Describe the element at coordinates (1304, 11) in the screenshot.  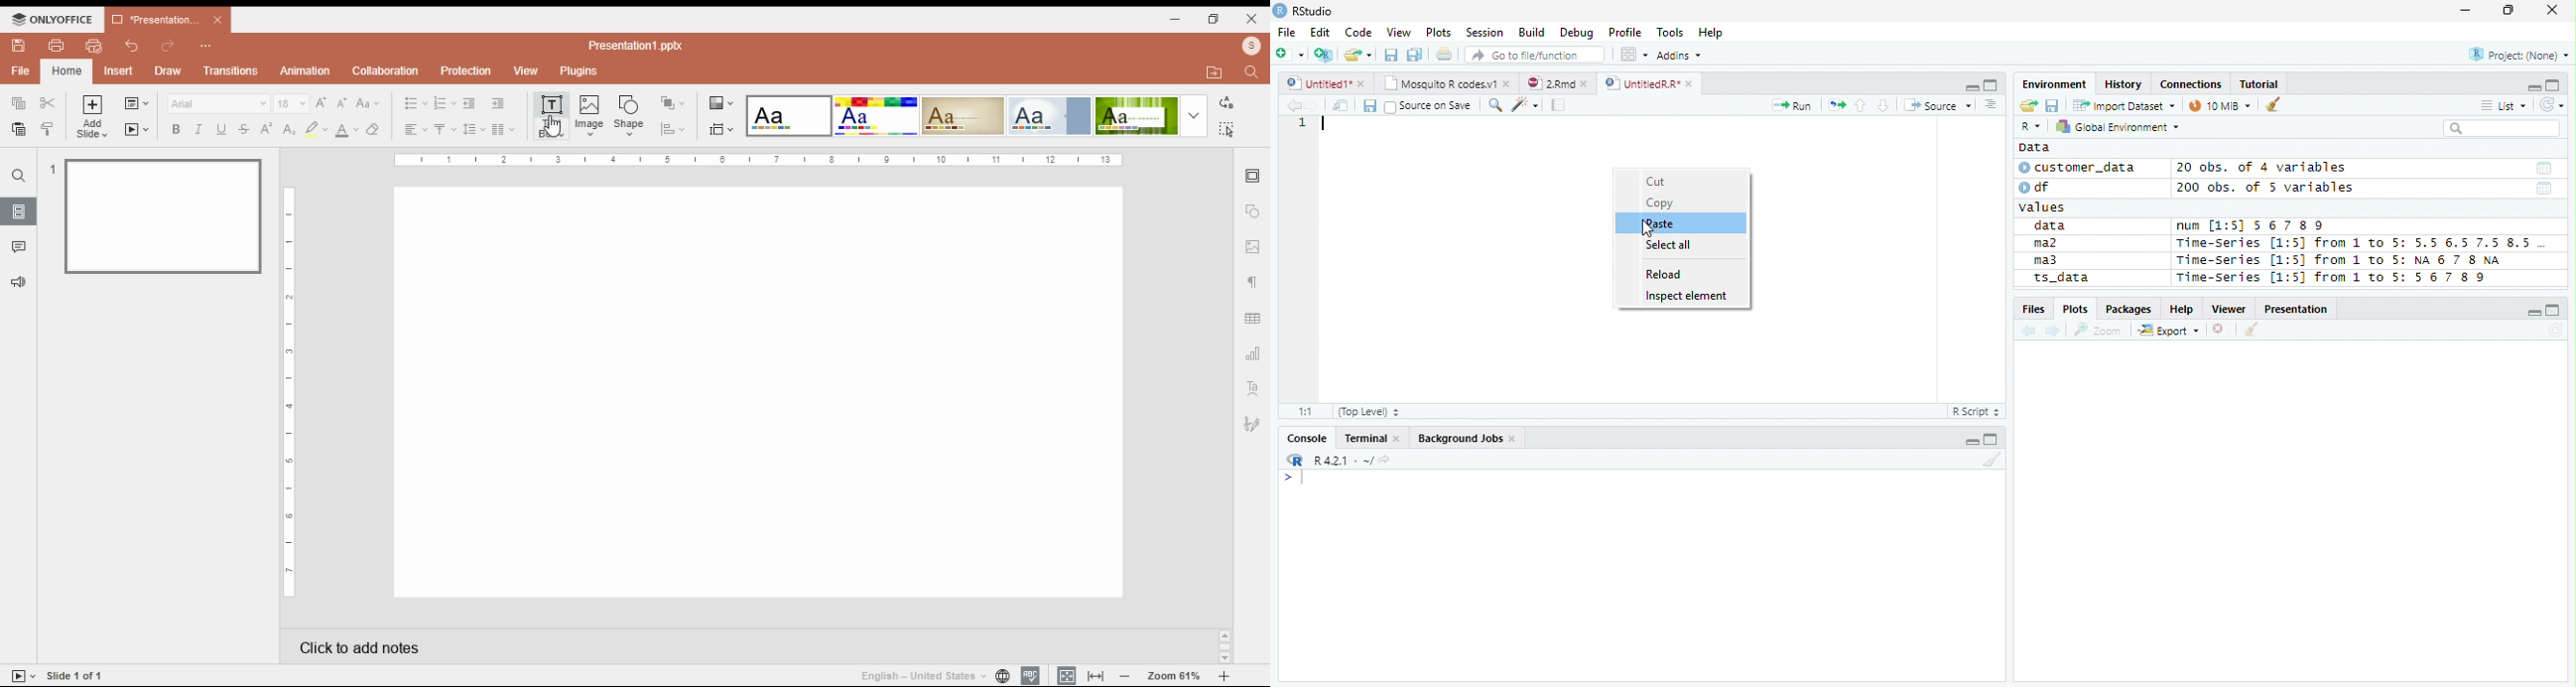
I see `RStudio` at that location.